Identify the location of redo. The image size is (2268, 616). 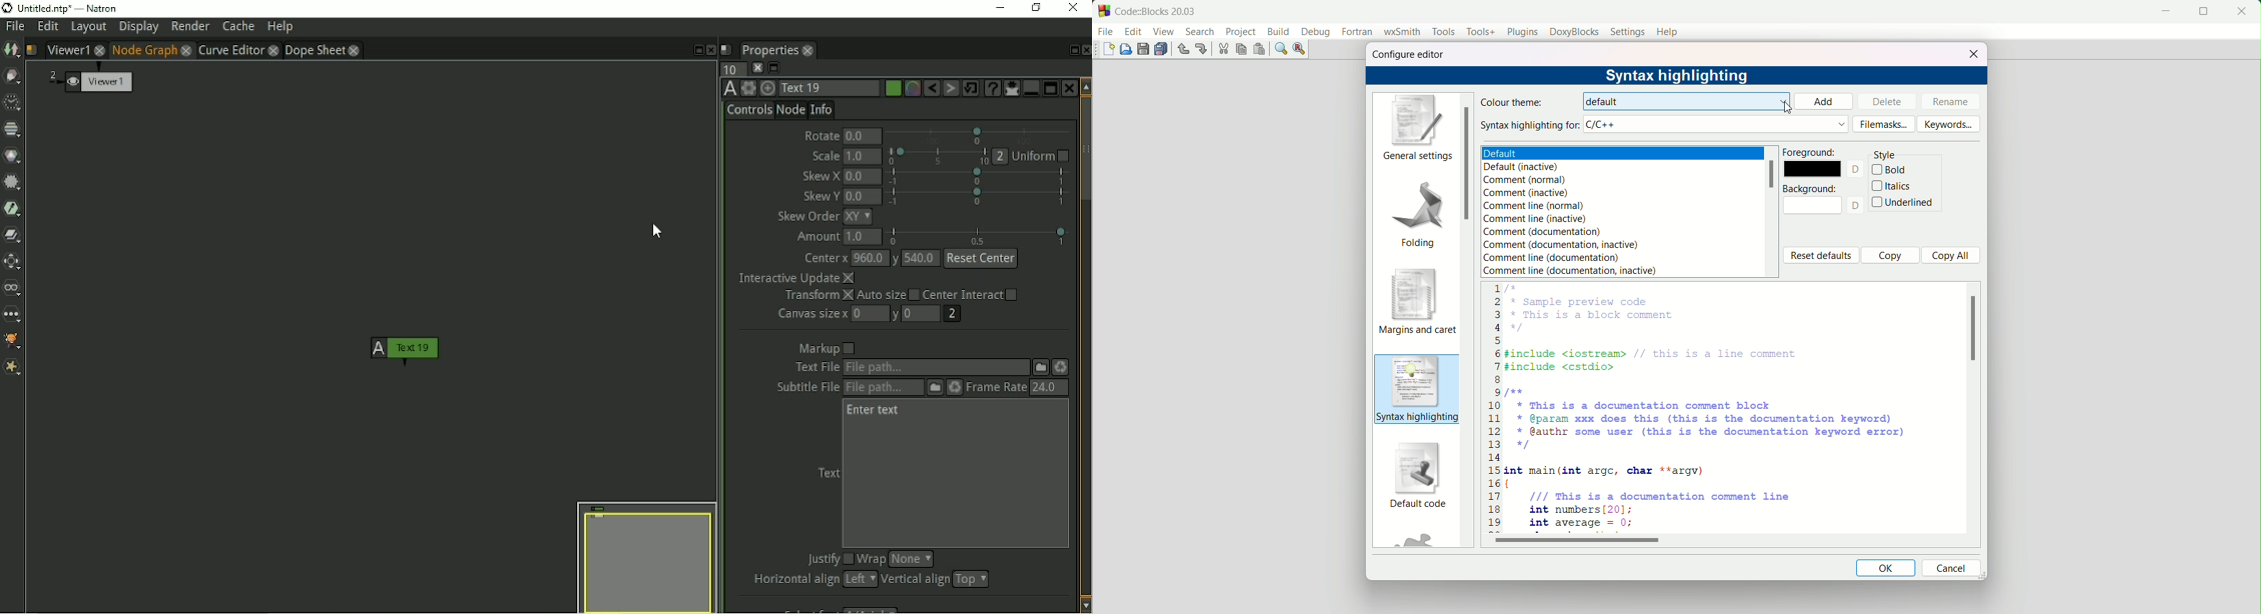
(1201, 48).